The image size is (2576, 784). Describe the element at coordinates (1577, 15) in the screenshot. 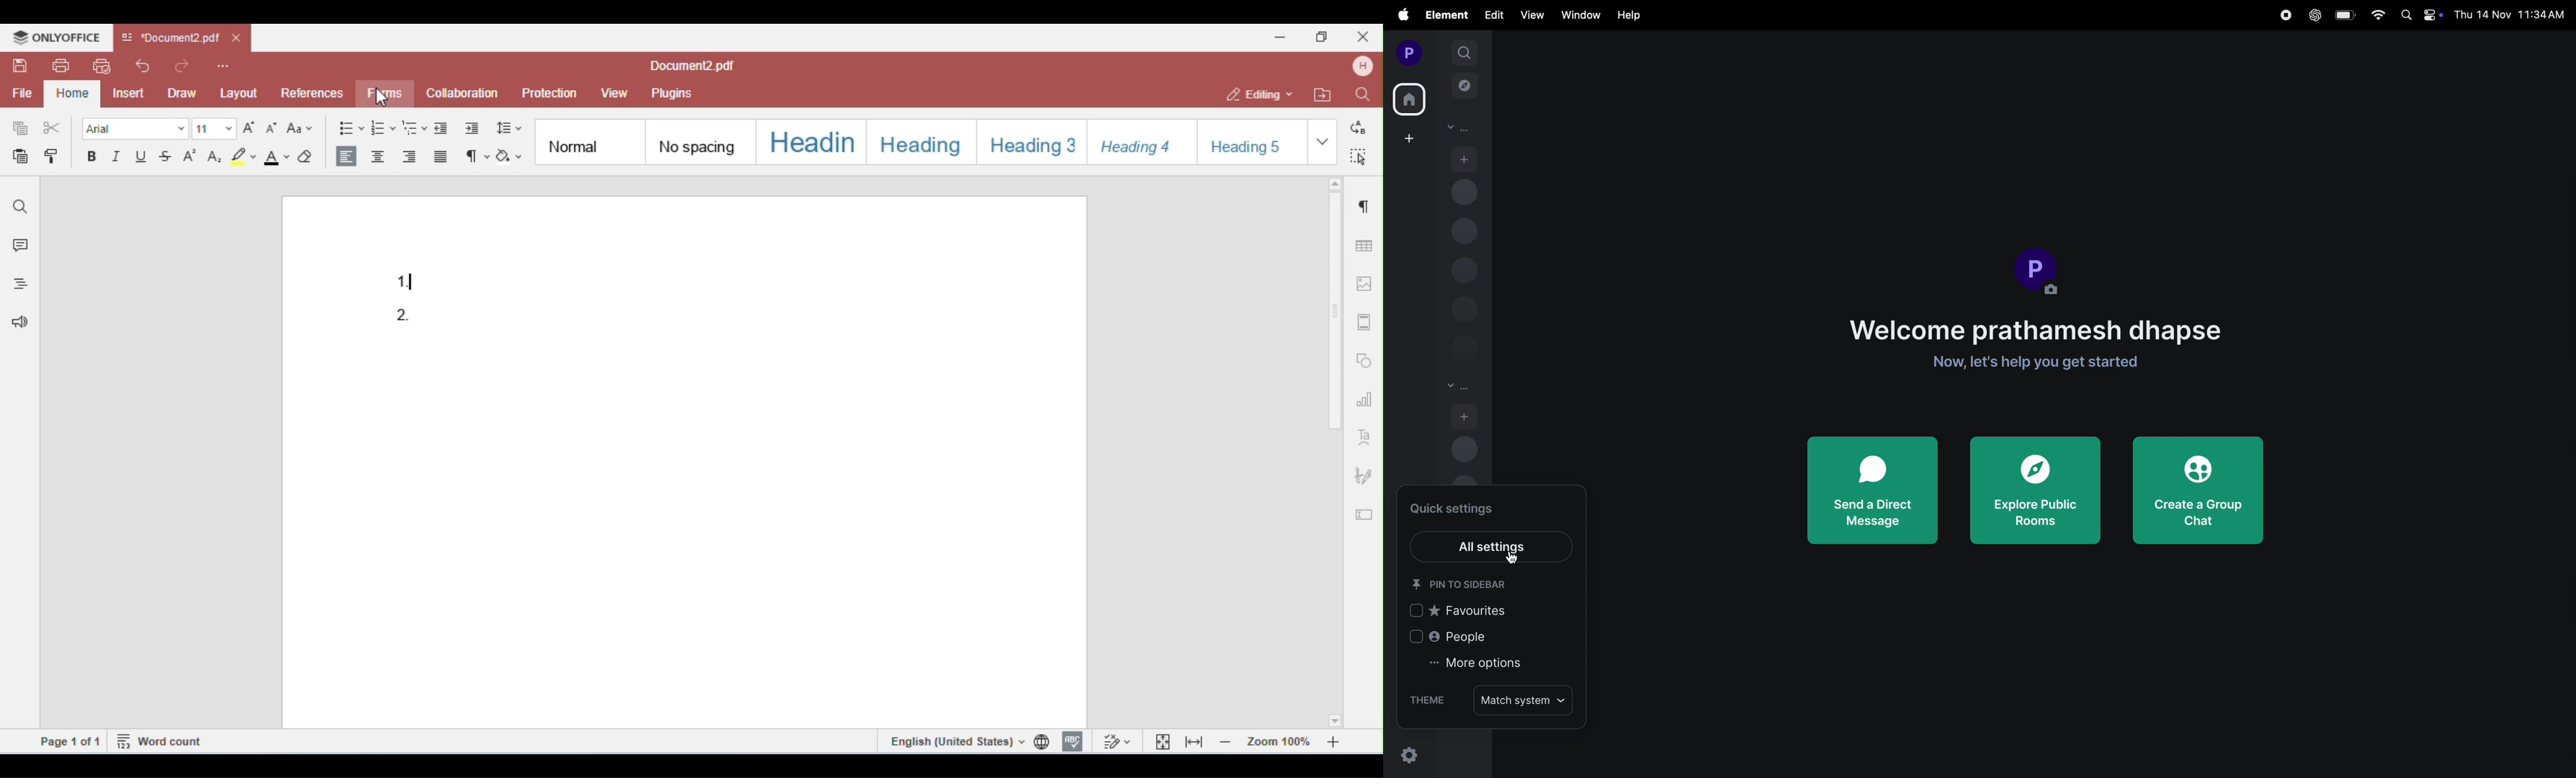

I see `window` at that location.